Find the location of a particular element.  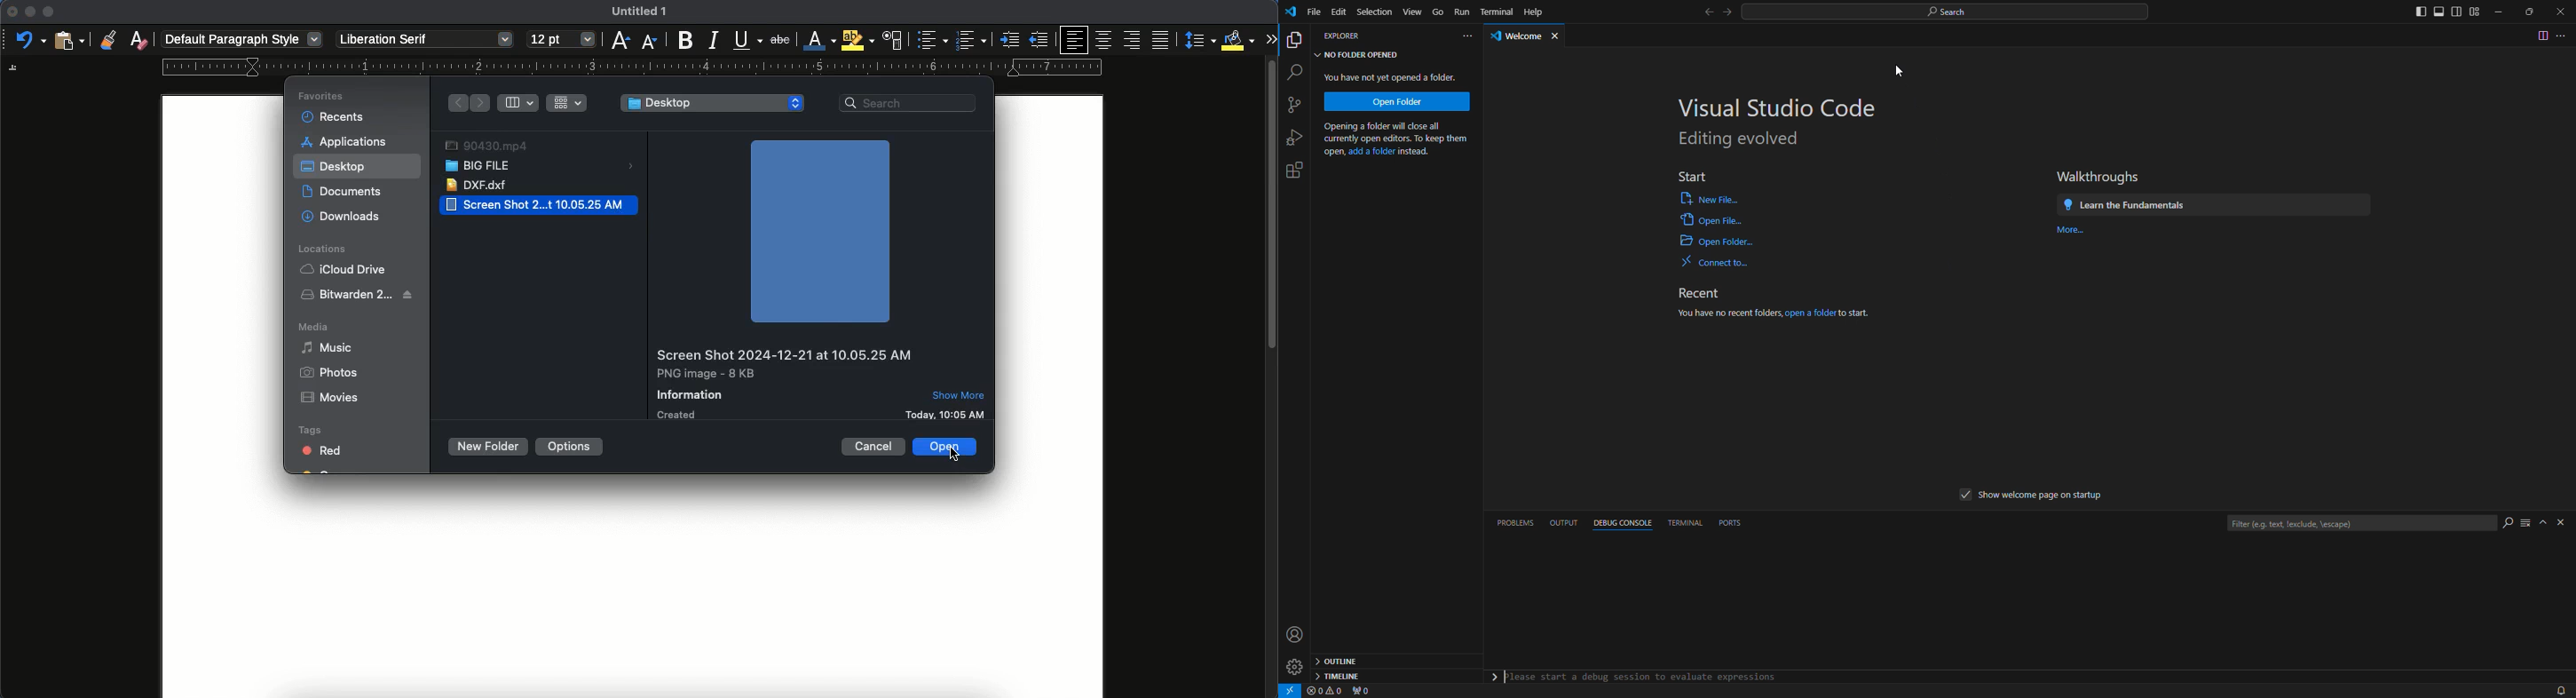

photos is located at coordinates (328, 373).